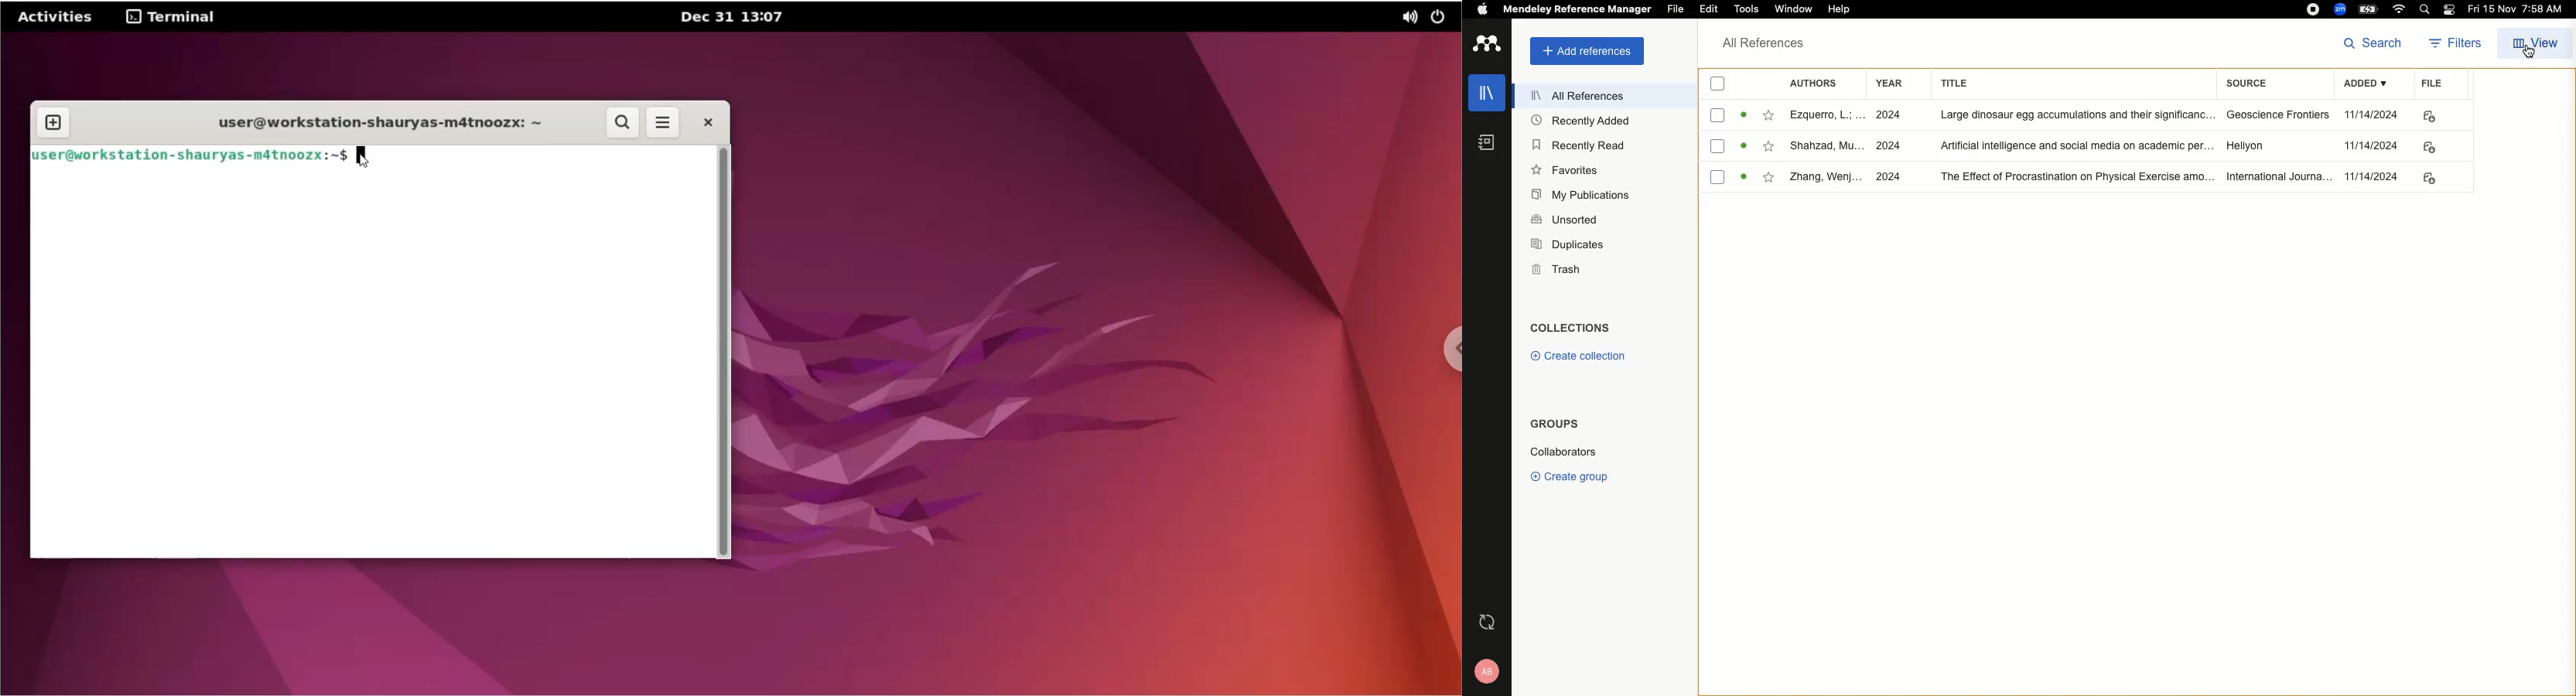  What do you see at coordinates (1477, 9) in the screenshot?
I see `Apple logo` at bounding box center [1477, 9].